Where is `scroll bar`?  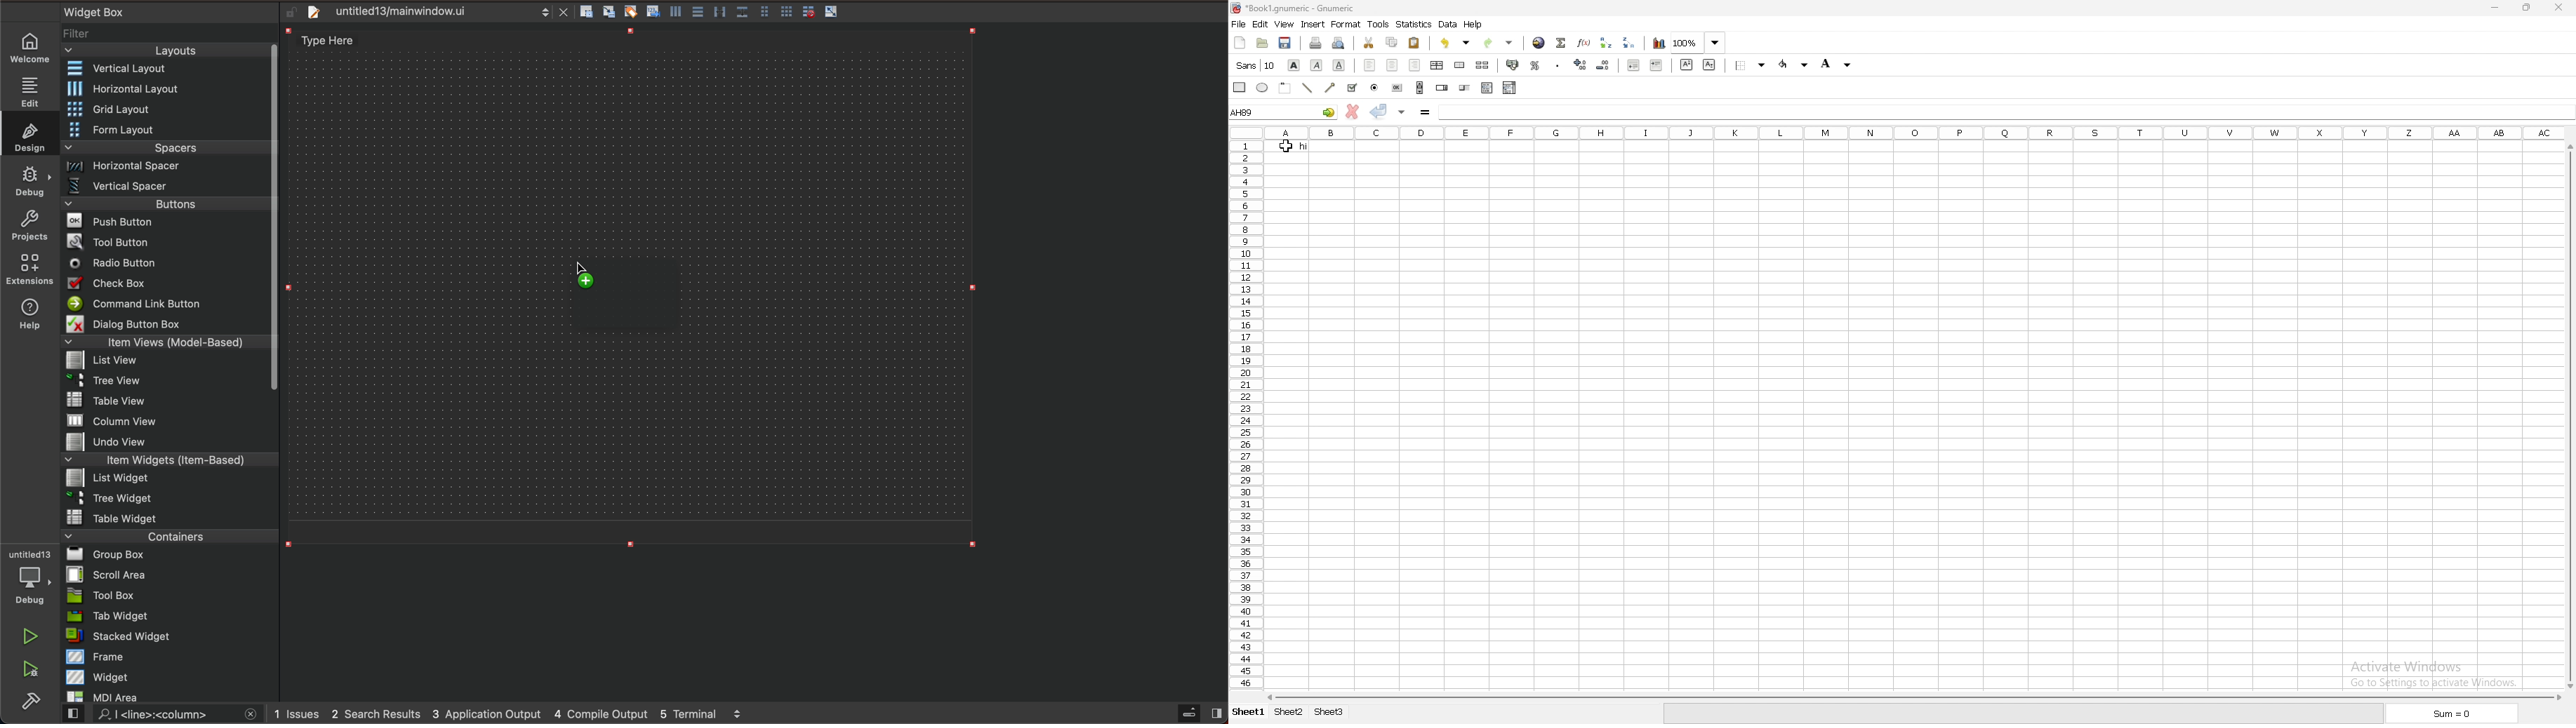 scroll bar is located at coordinates (2565, 416).